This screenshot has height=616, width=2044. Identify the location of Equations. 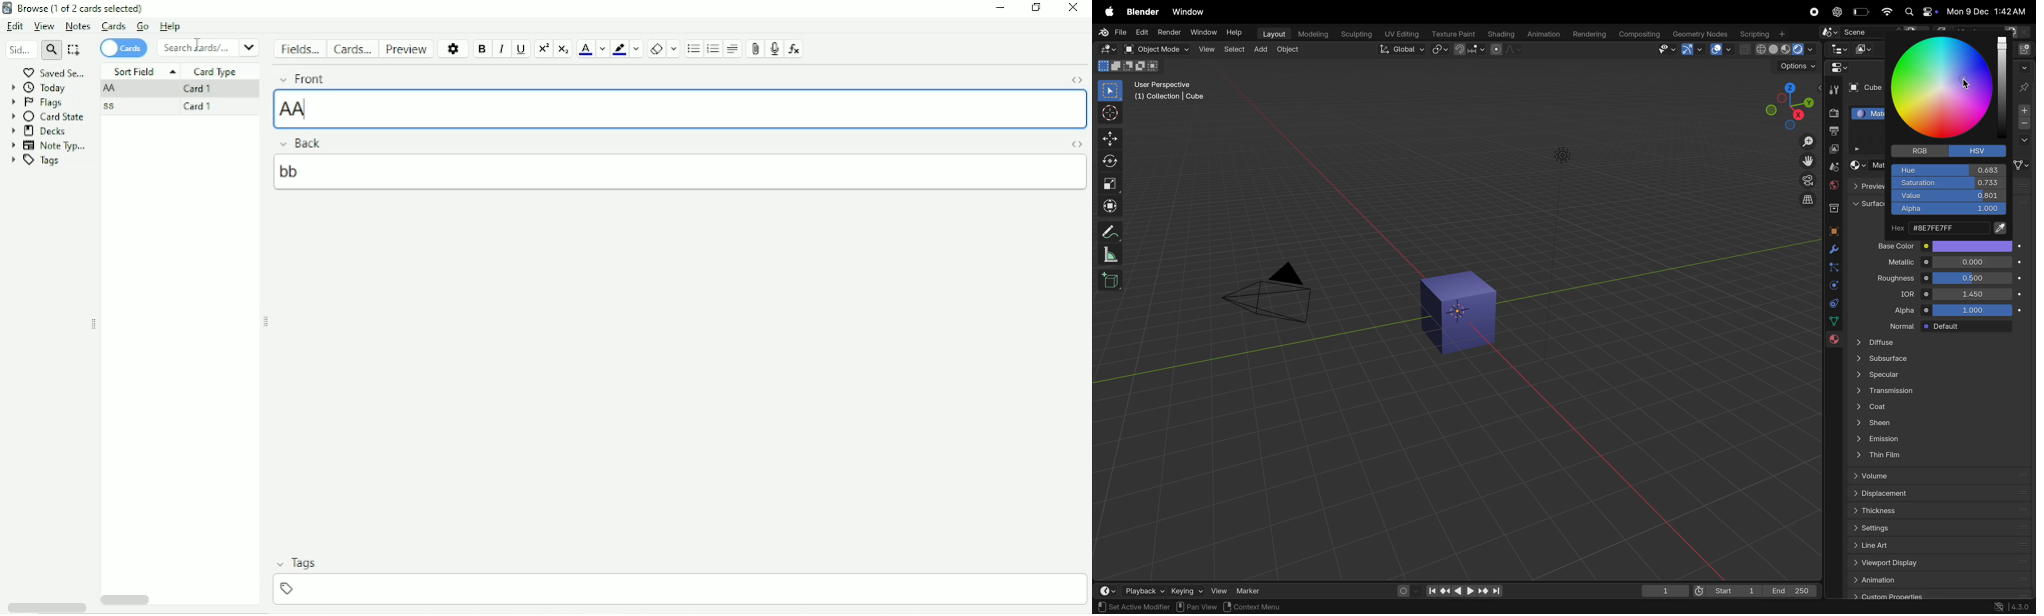
(795, 48).